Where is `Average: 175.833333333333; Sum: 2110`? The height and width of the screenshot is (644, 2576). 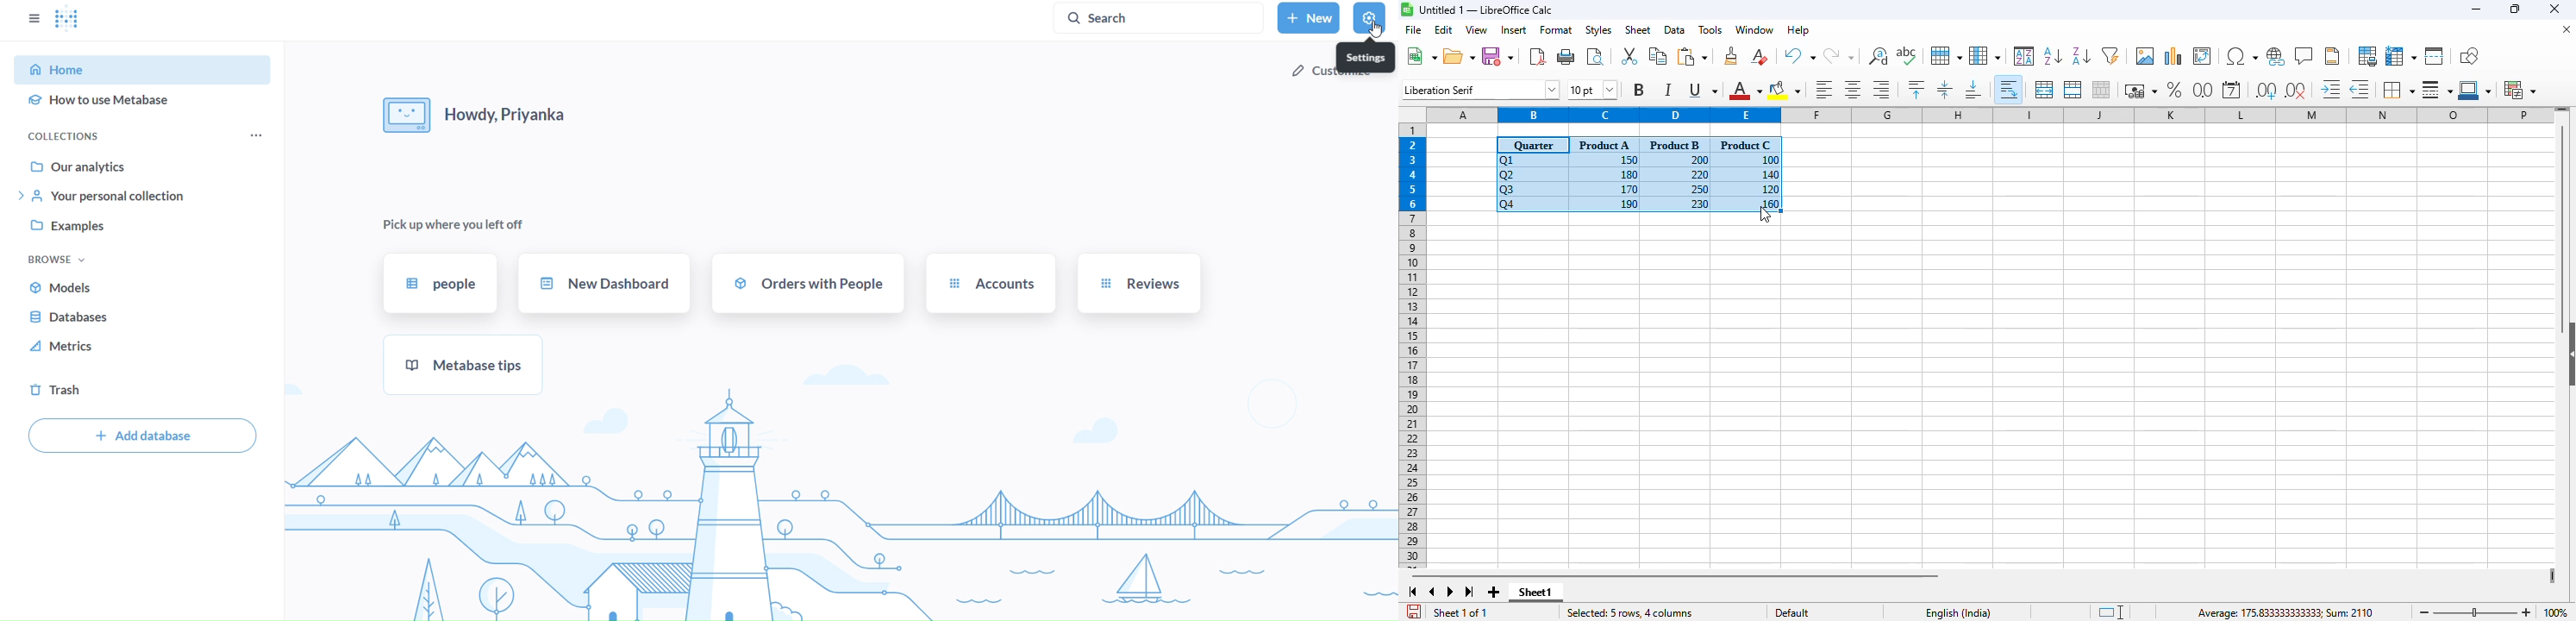
Average: 175.833333333333; Sum: 2110 is located at coordinates (2285, 612).